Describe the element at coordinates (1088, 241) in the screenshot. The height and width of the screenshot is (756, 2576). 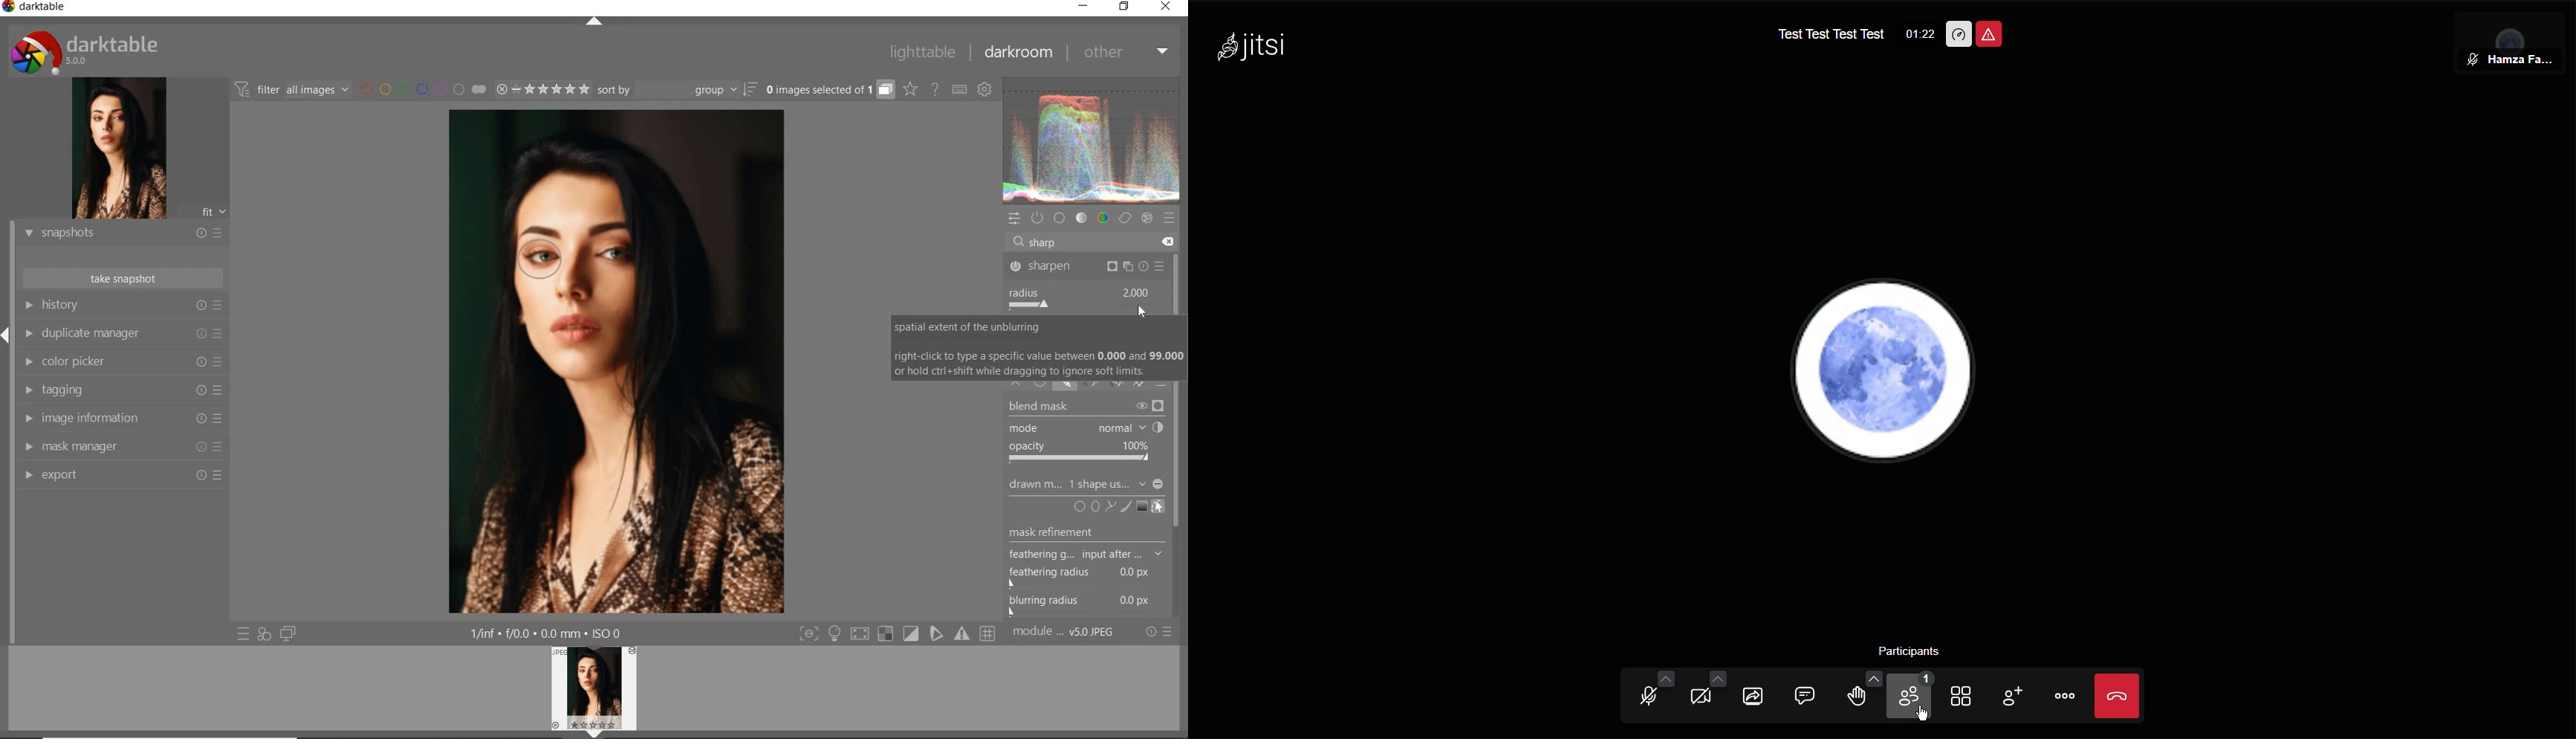
I see `search modules by name` at that location.